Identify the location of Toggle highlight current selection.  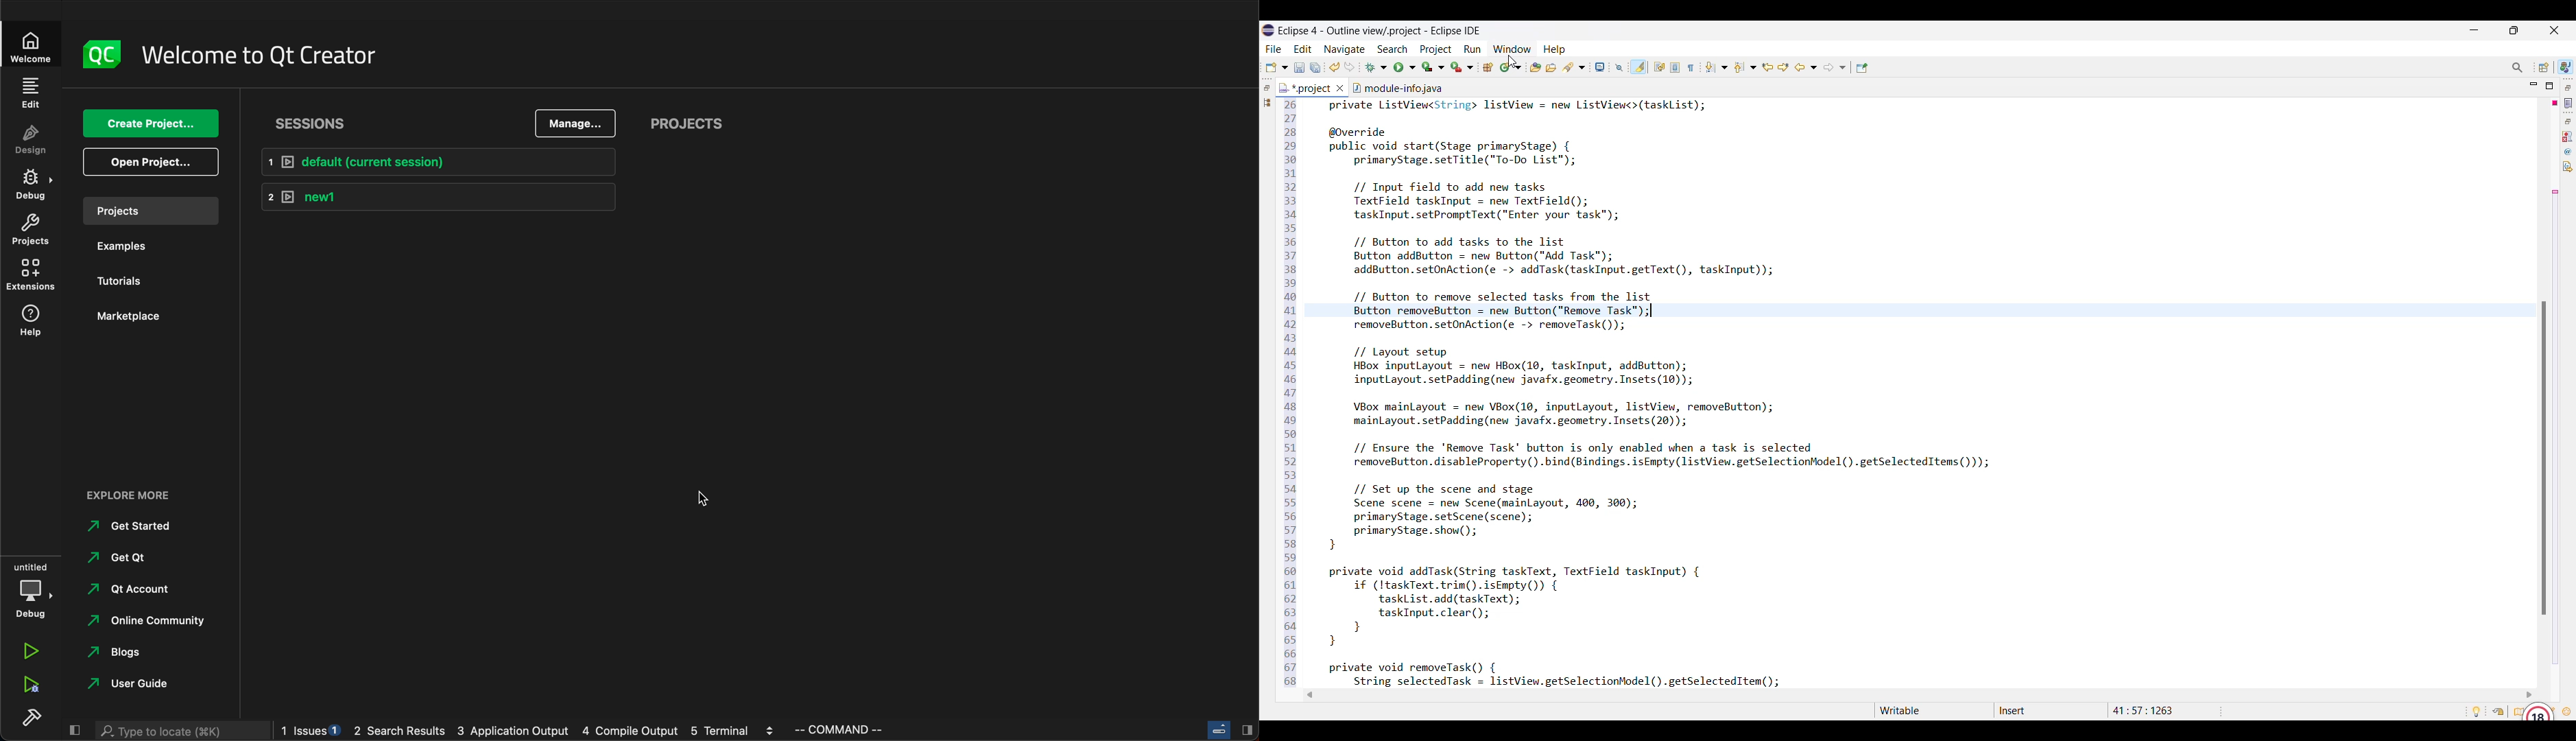
(1638, 67).